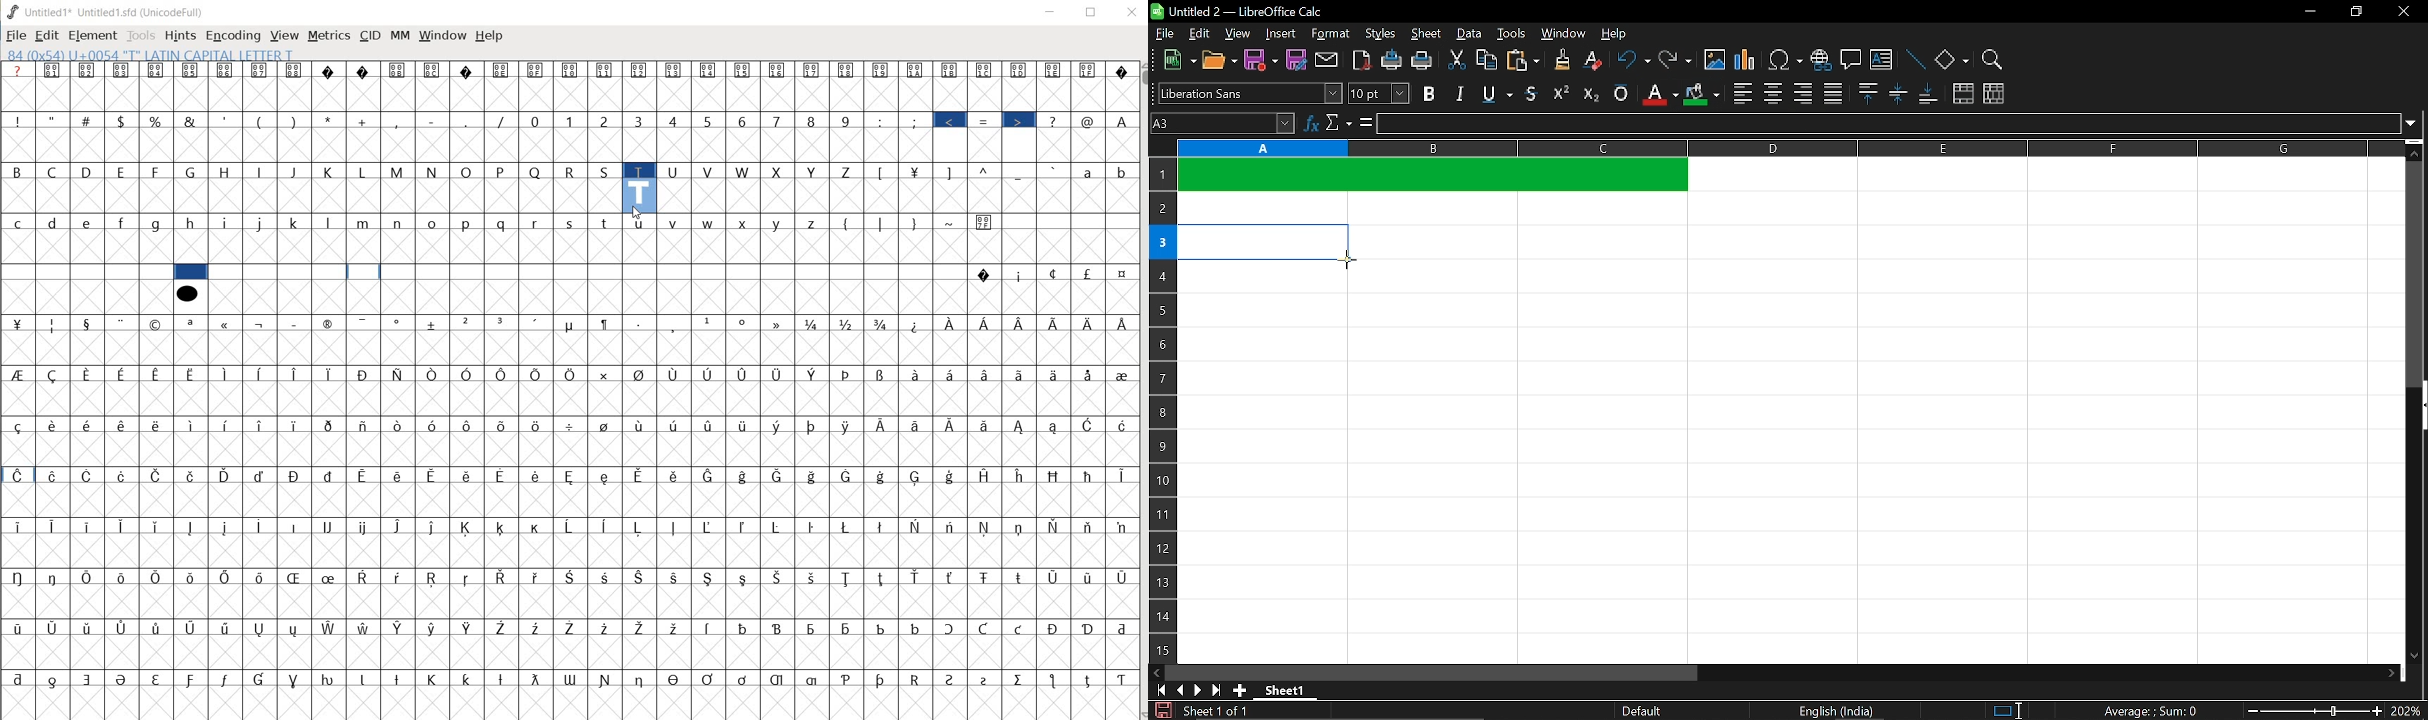 The height and width of the screenshot is (728, 2436). Describe the element at coordinates (814, 223) in the screenshot. I see `z` at that location.